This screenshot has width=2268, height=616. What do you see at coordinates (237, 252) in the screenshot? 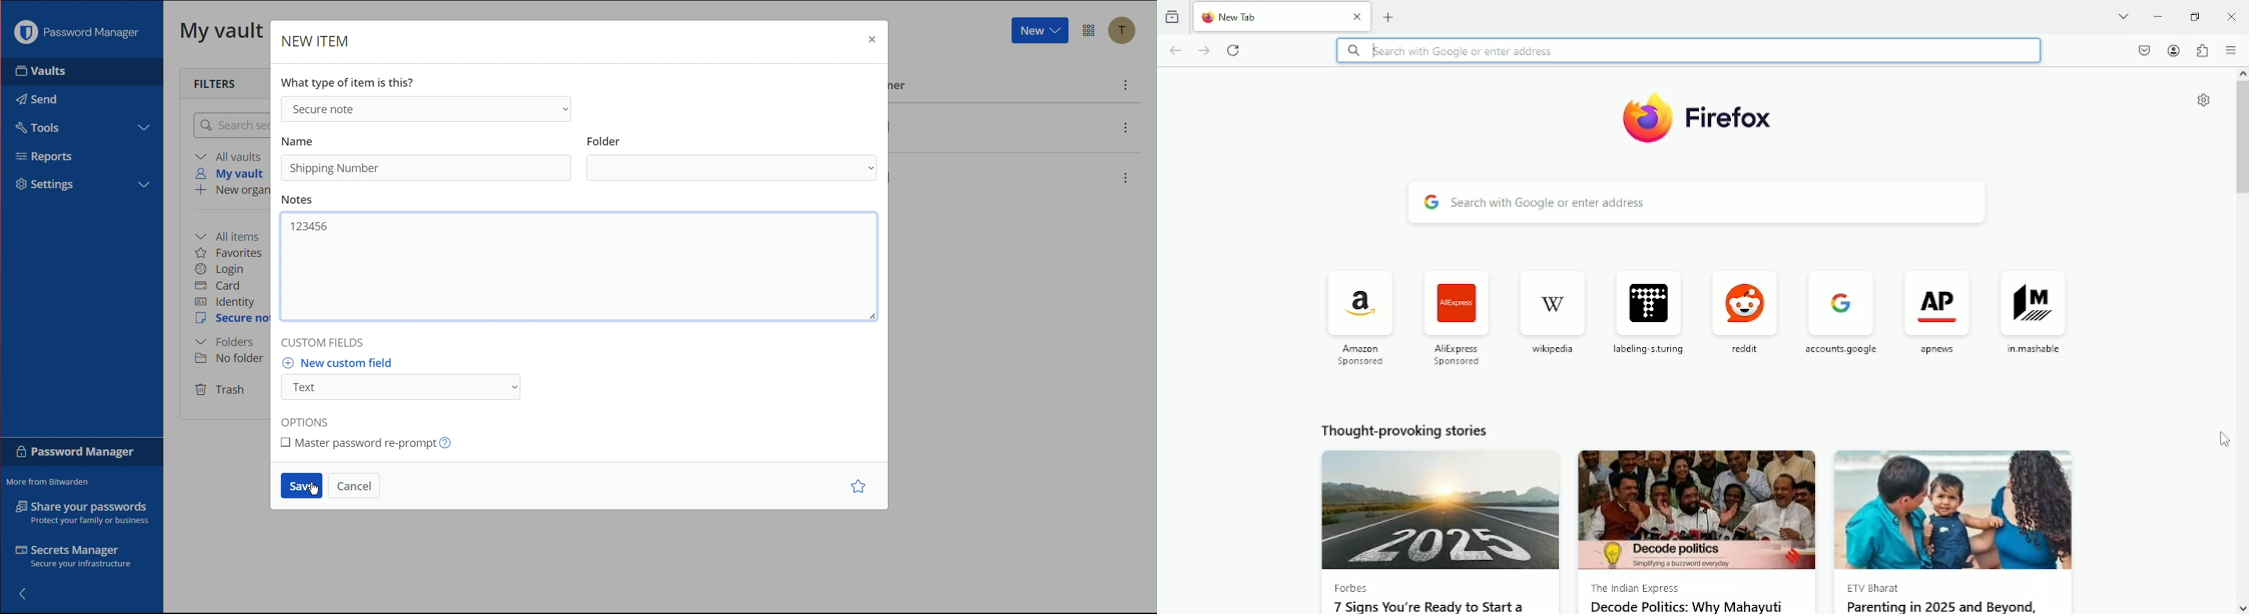
I see `Favorites` at bounding box center [237, 252].